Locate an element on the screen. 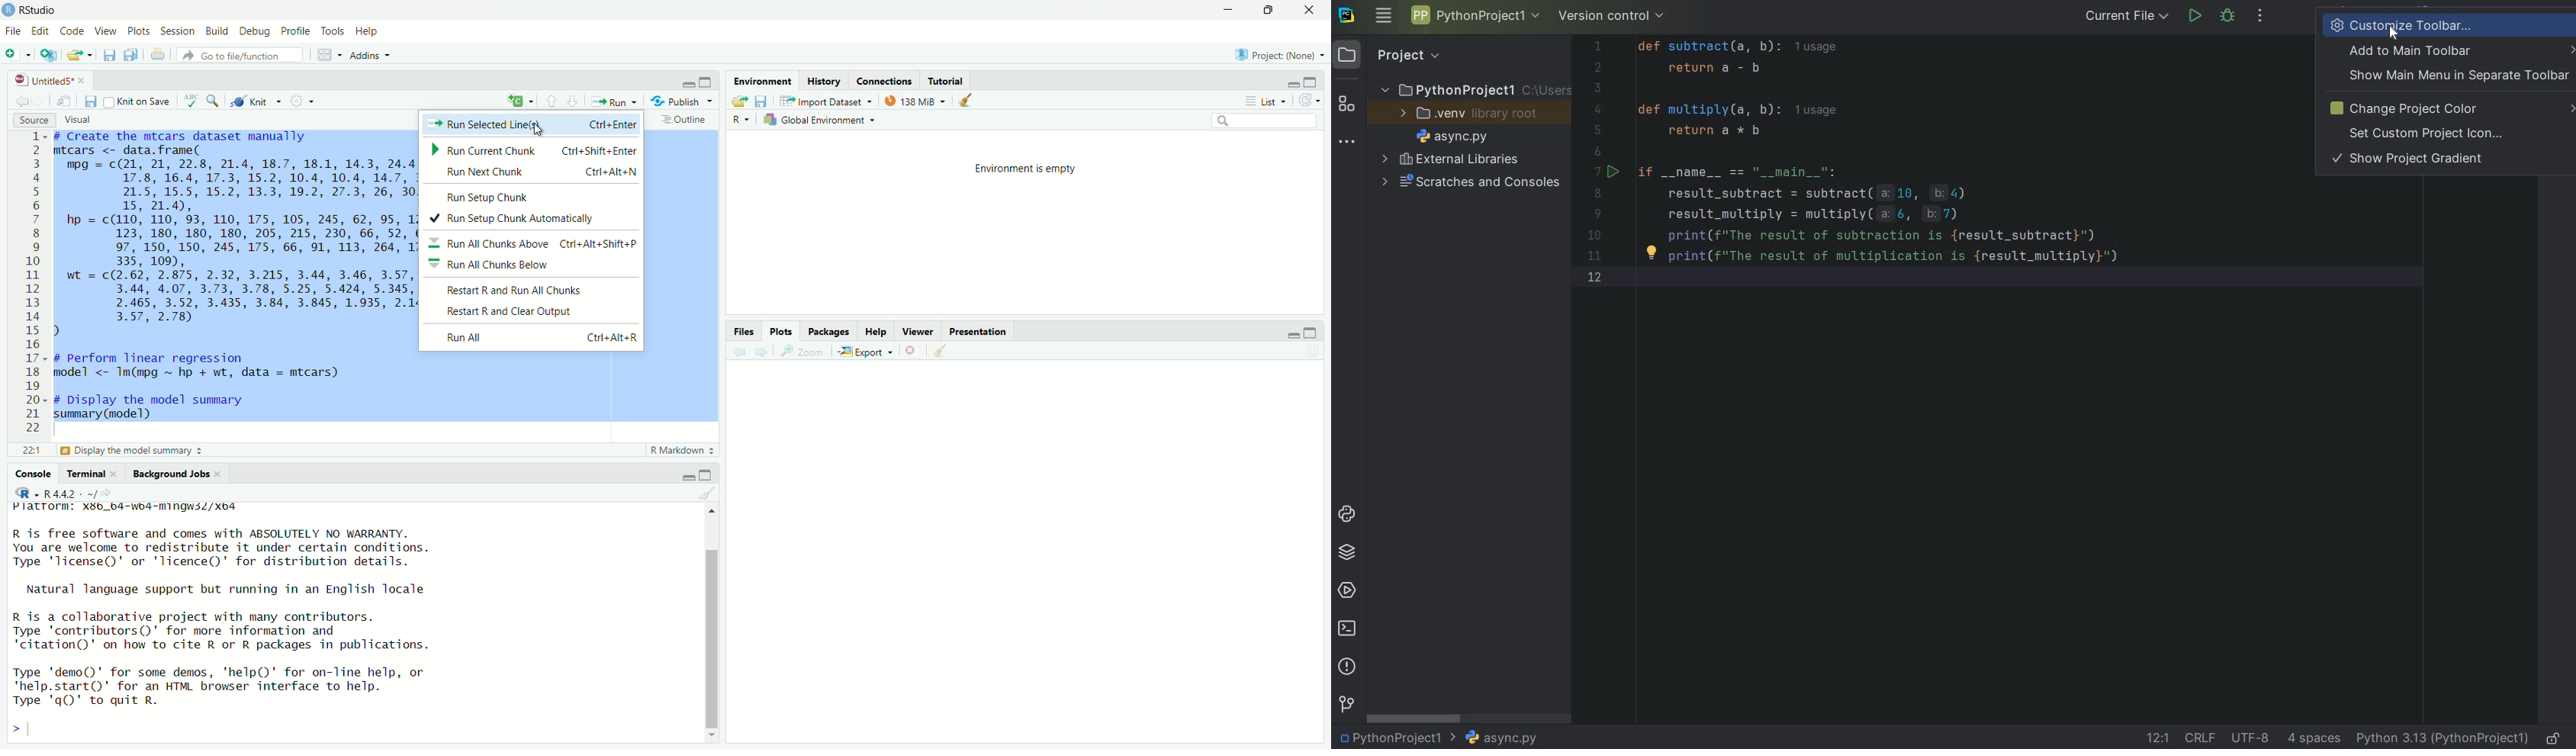 The image size is (2576, 756). Publish is located at coordinates (676, 101).